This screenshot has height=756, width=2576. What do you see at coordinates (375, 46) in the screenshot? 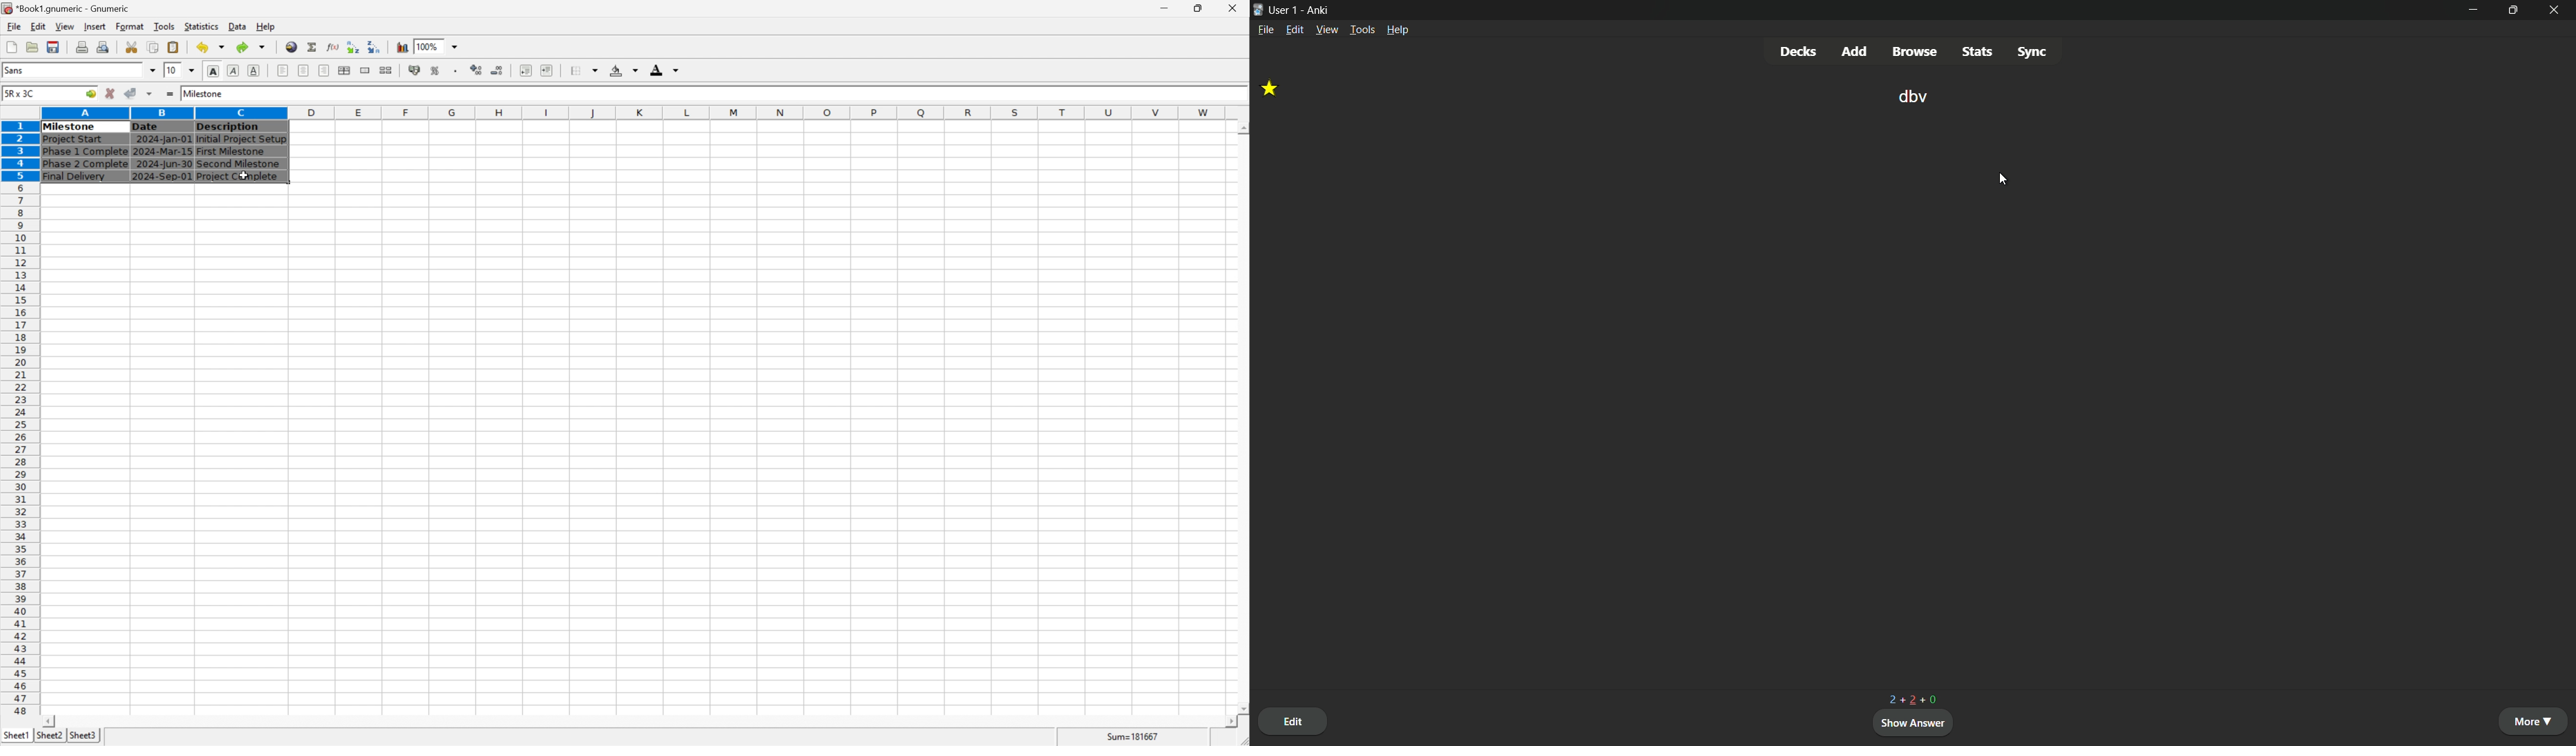
I see `Sort the selected region in descending order based on the first column selected` at bounding box center [375, 46].